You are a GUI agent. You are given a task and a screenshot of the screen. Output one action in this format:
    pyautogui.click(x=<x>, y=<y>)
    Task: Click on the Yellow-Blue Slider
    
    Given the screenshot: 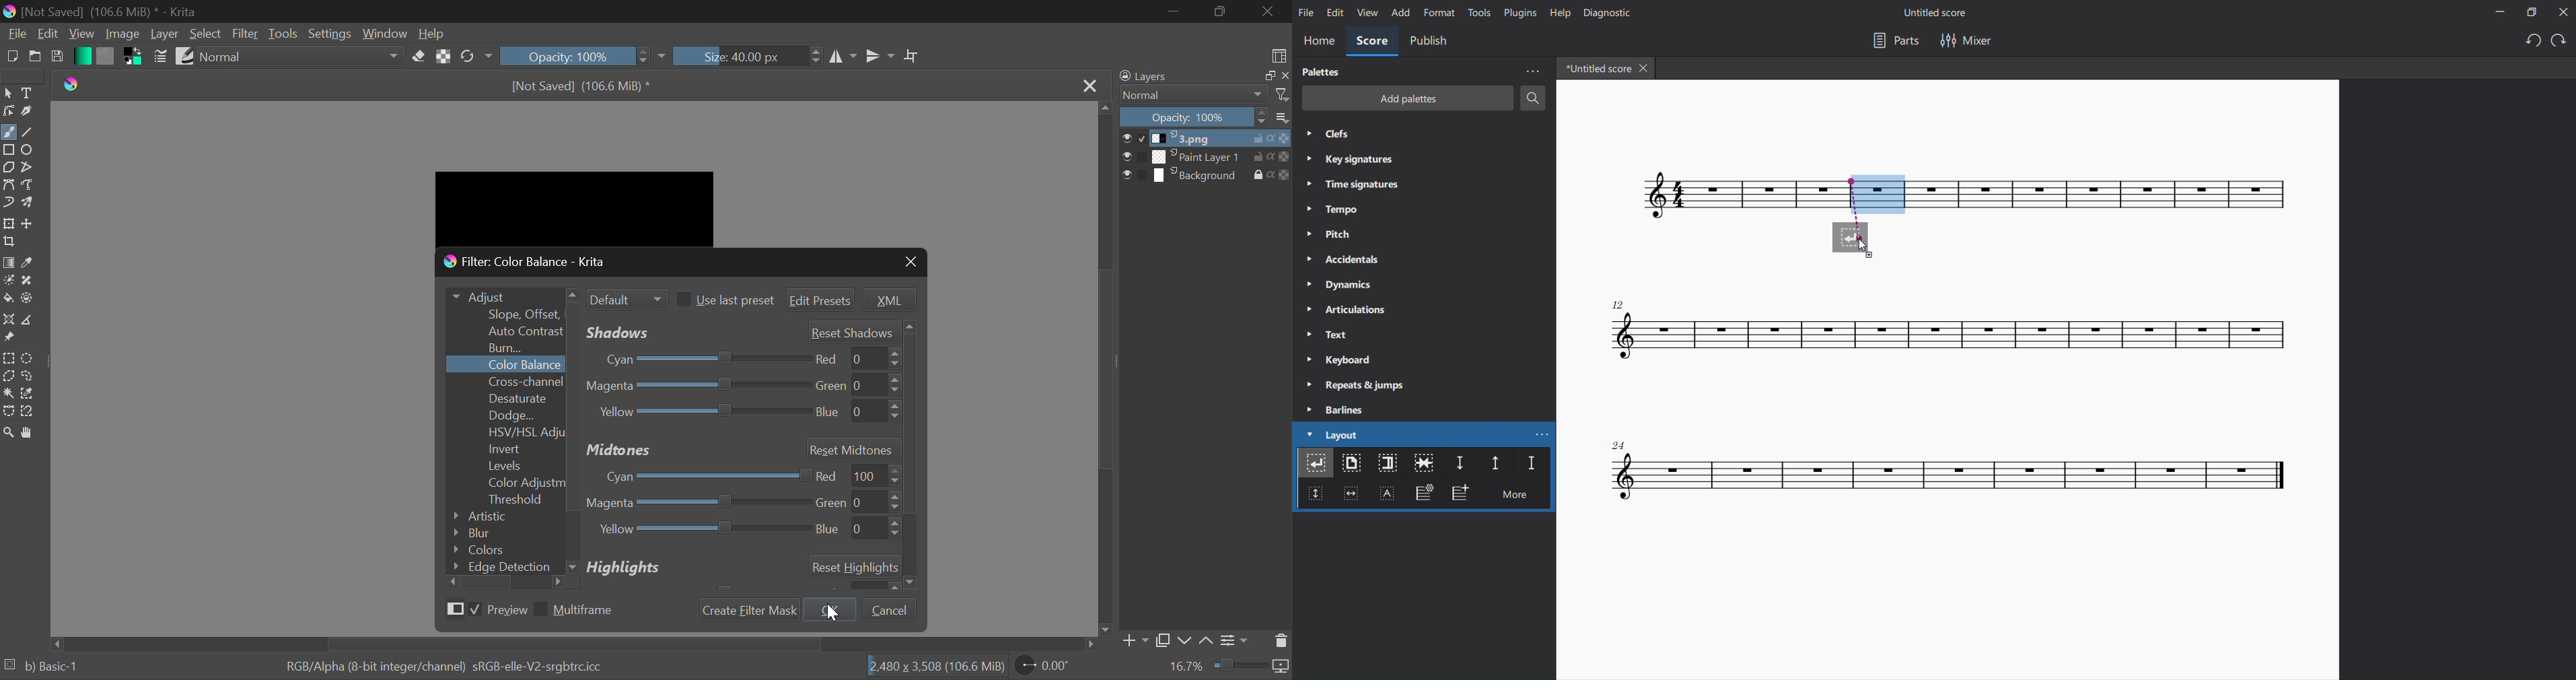 What is the action you would take?
    pyautogui.click(x=699, y=413)
    